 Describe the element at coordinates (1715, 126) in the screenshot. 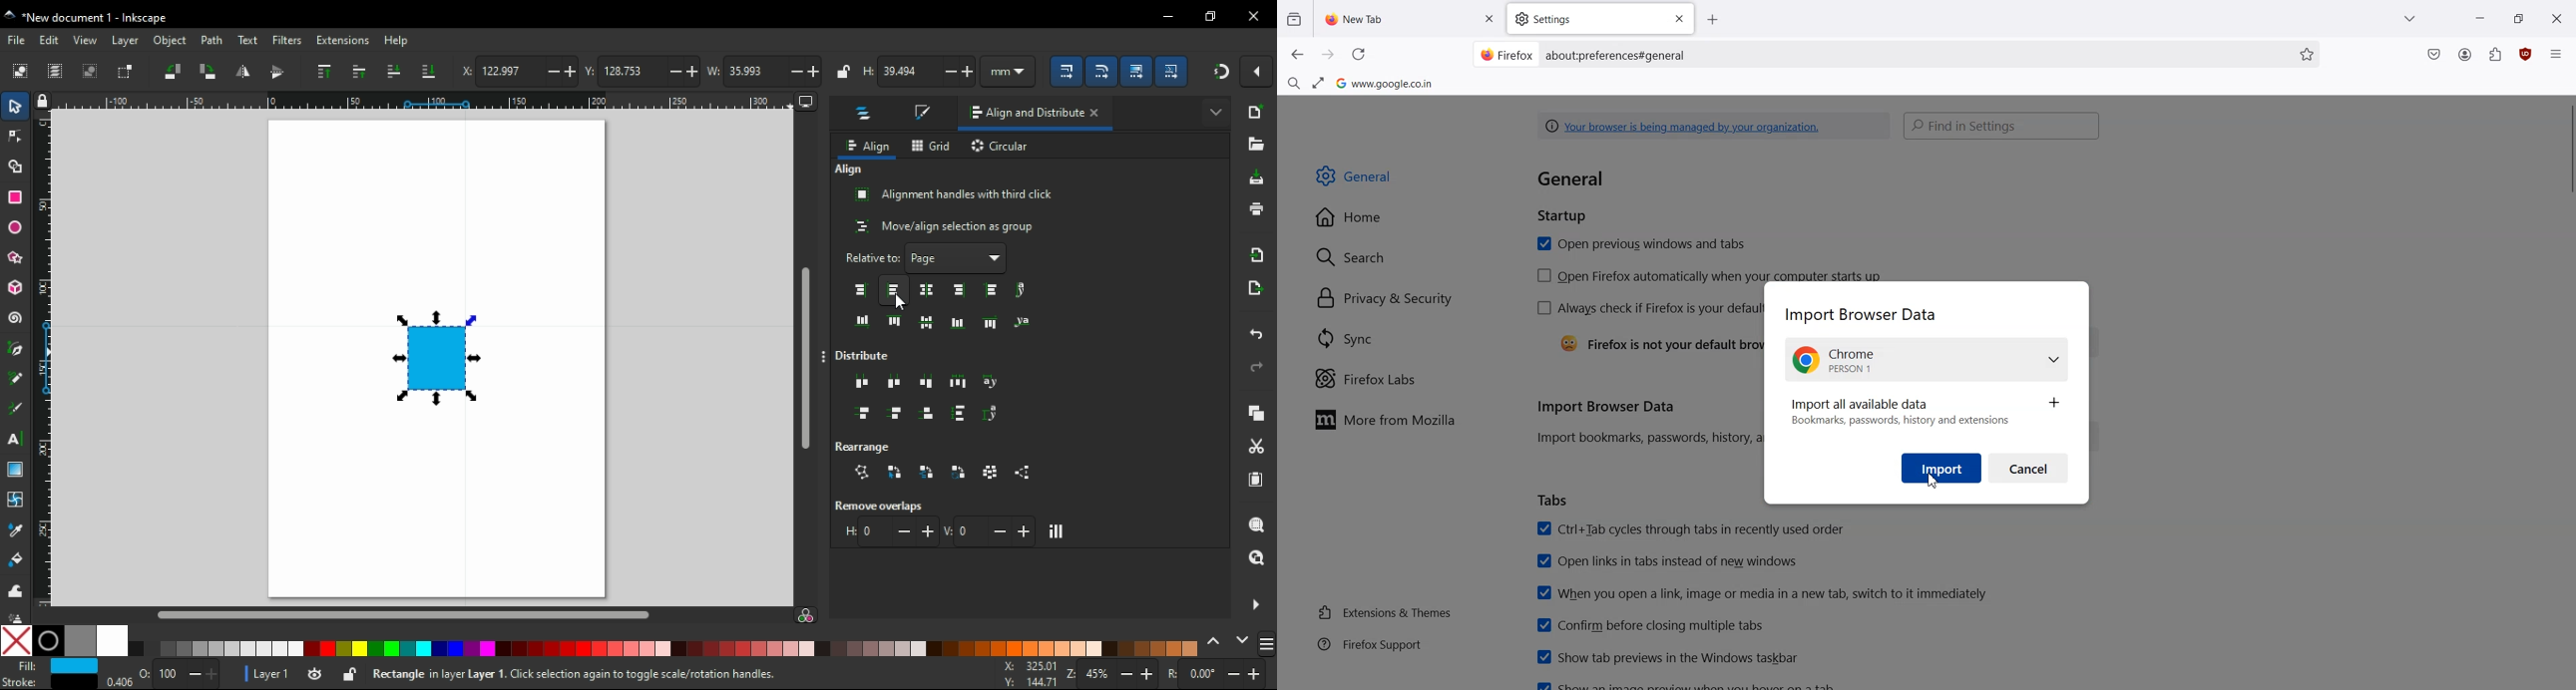

I see `Hyperlink` at that location.